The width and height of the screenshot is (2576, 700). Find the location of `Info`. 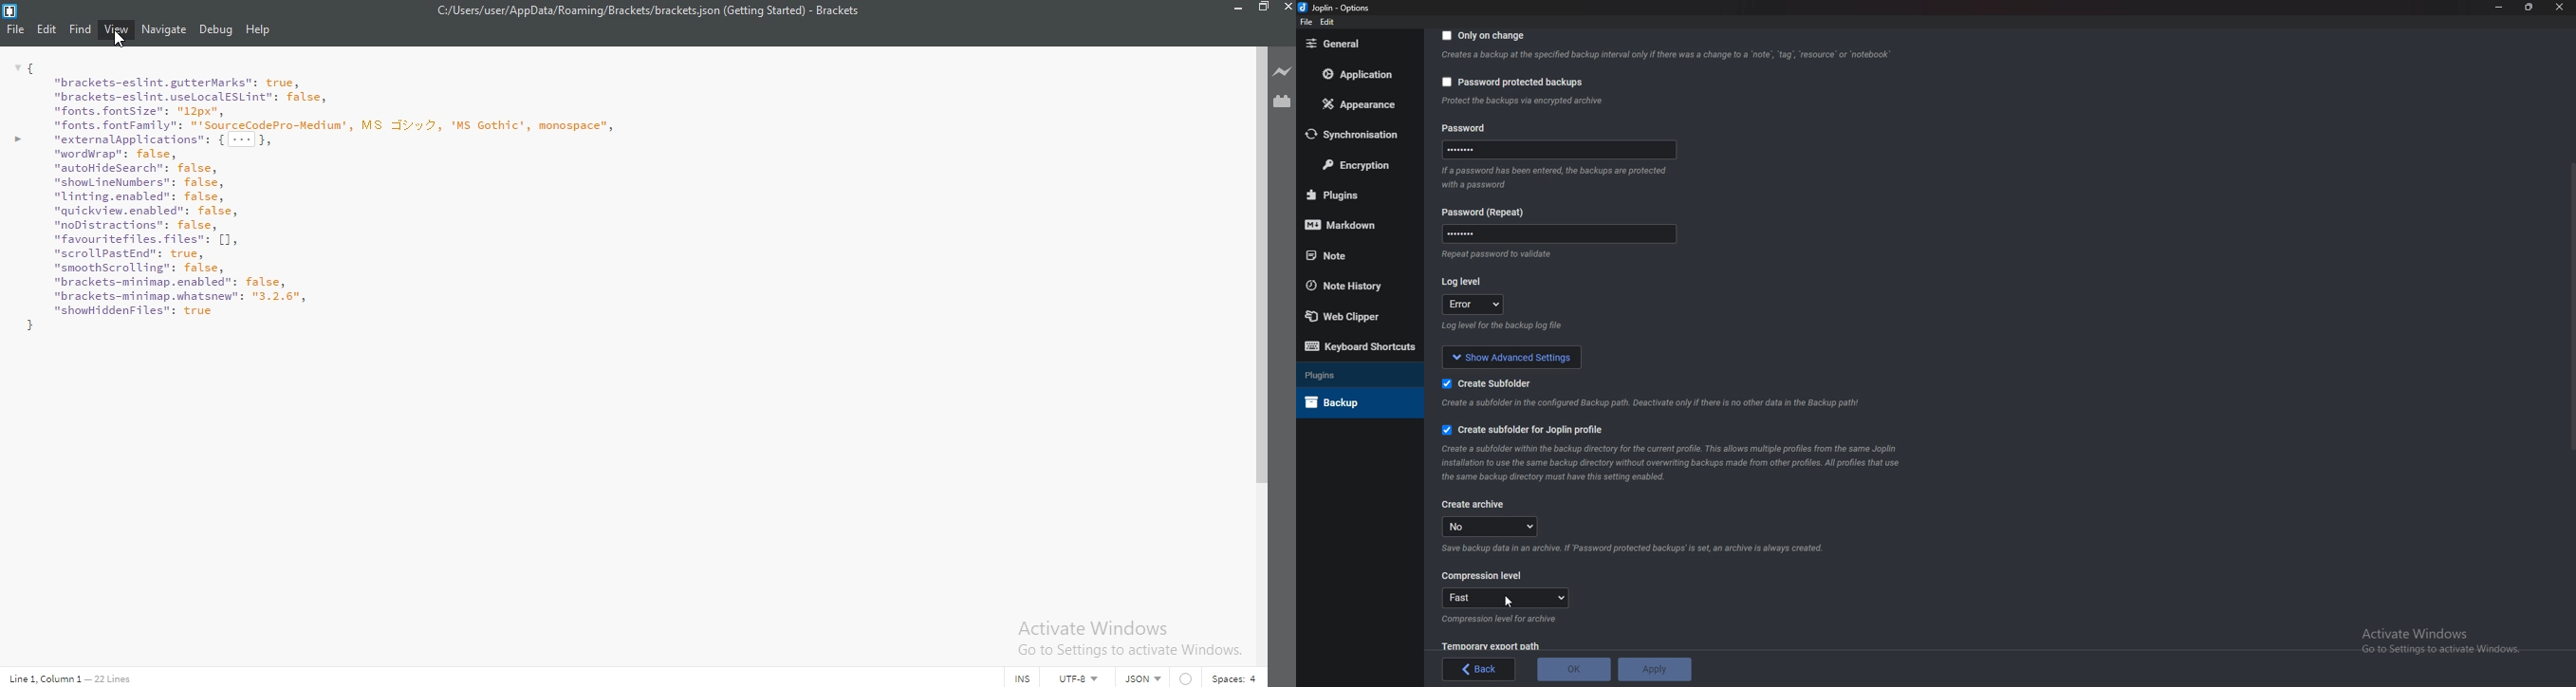

Info is located at coordinates (1559, 177).